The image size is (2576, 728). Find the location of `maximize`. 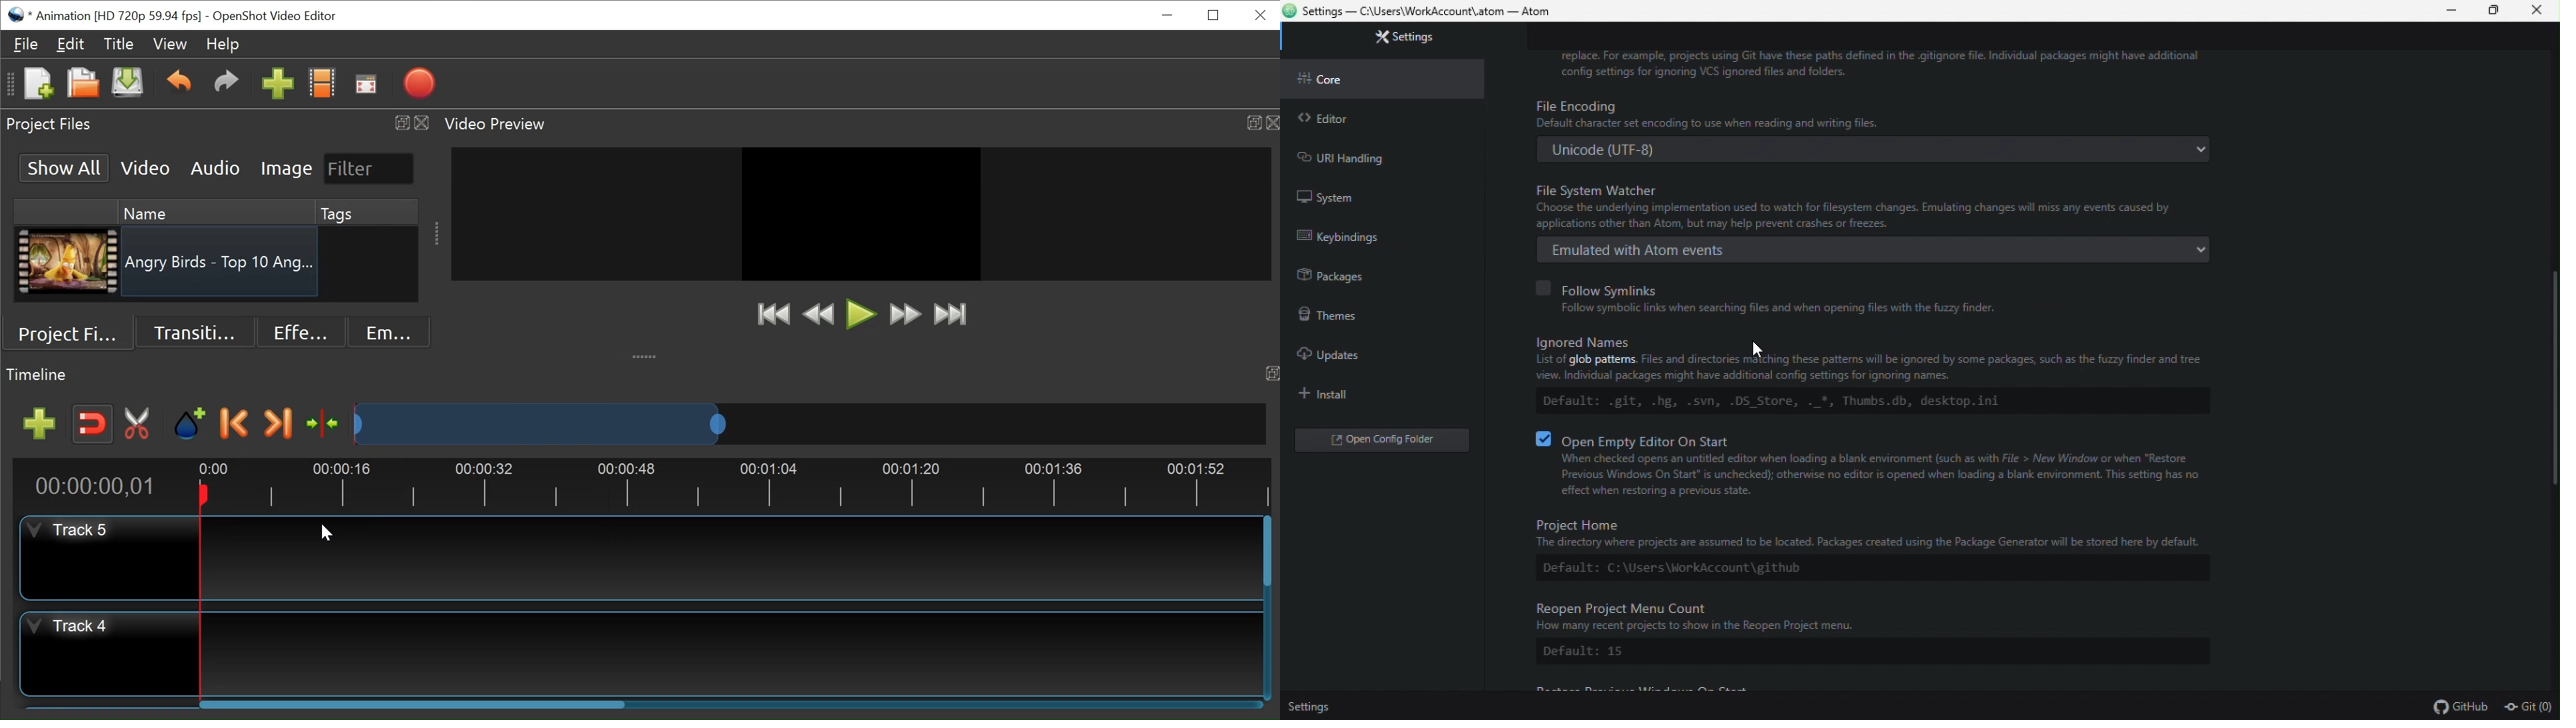

maximize is located at coordinates (2489, 11).